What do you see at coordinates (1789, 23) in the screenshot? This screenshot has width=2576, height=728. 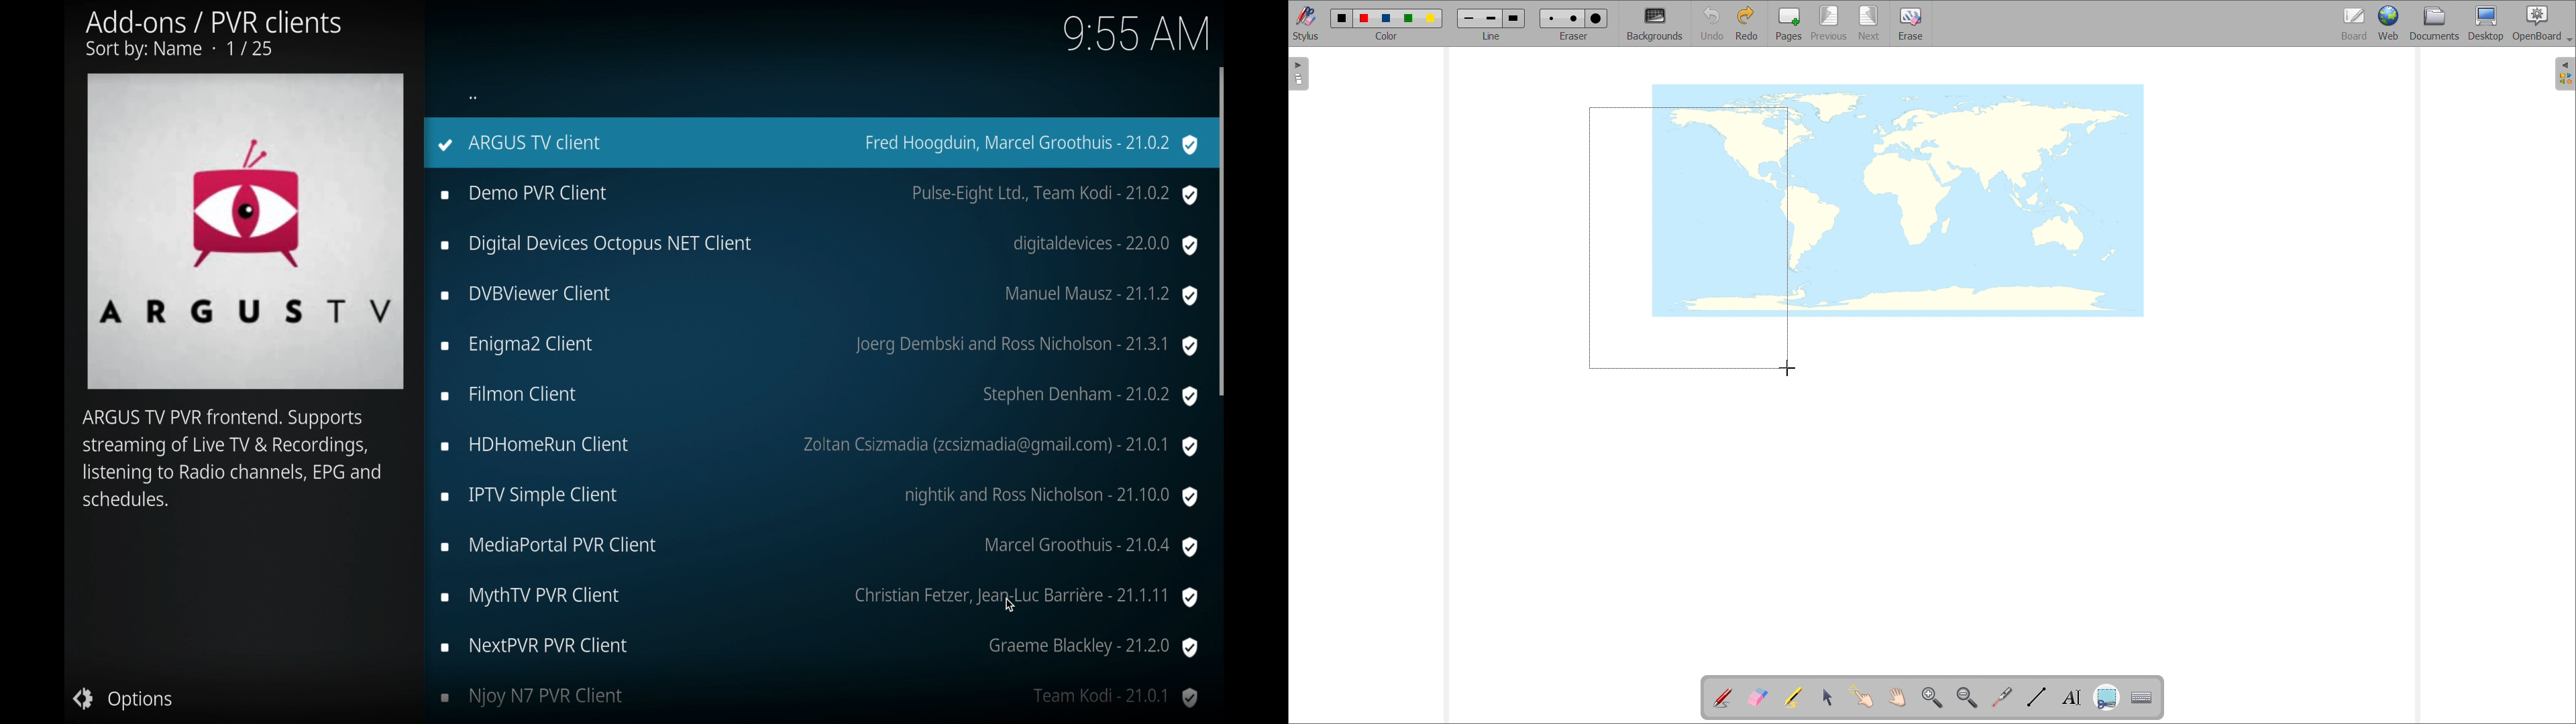 I see `add pages` at bounding box center [1789, 23].